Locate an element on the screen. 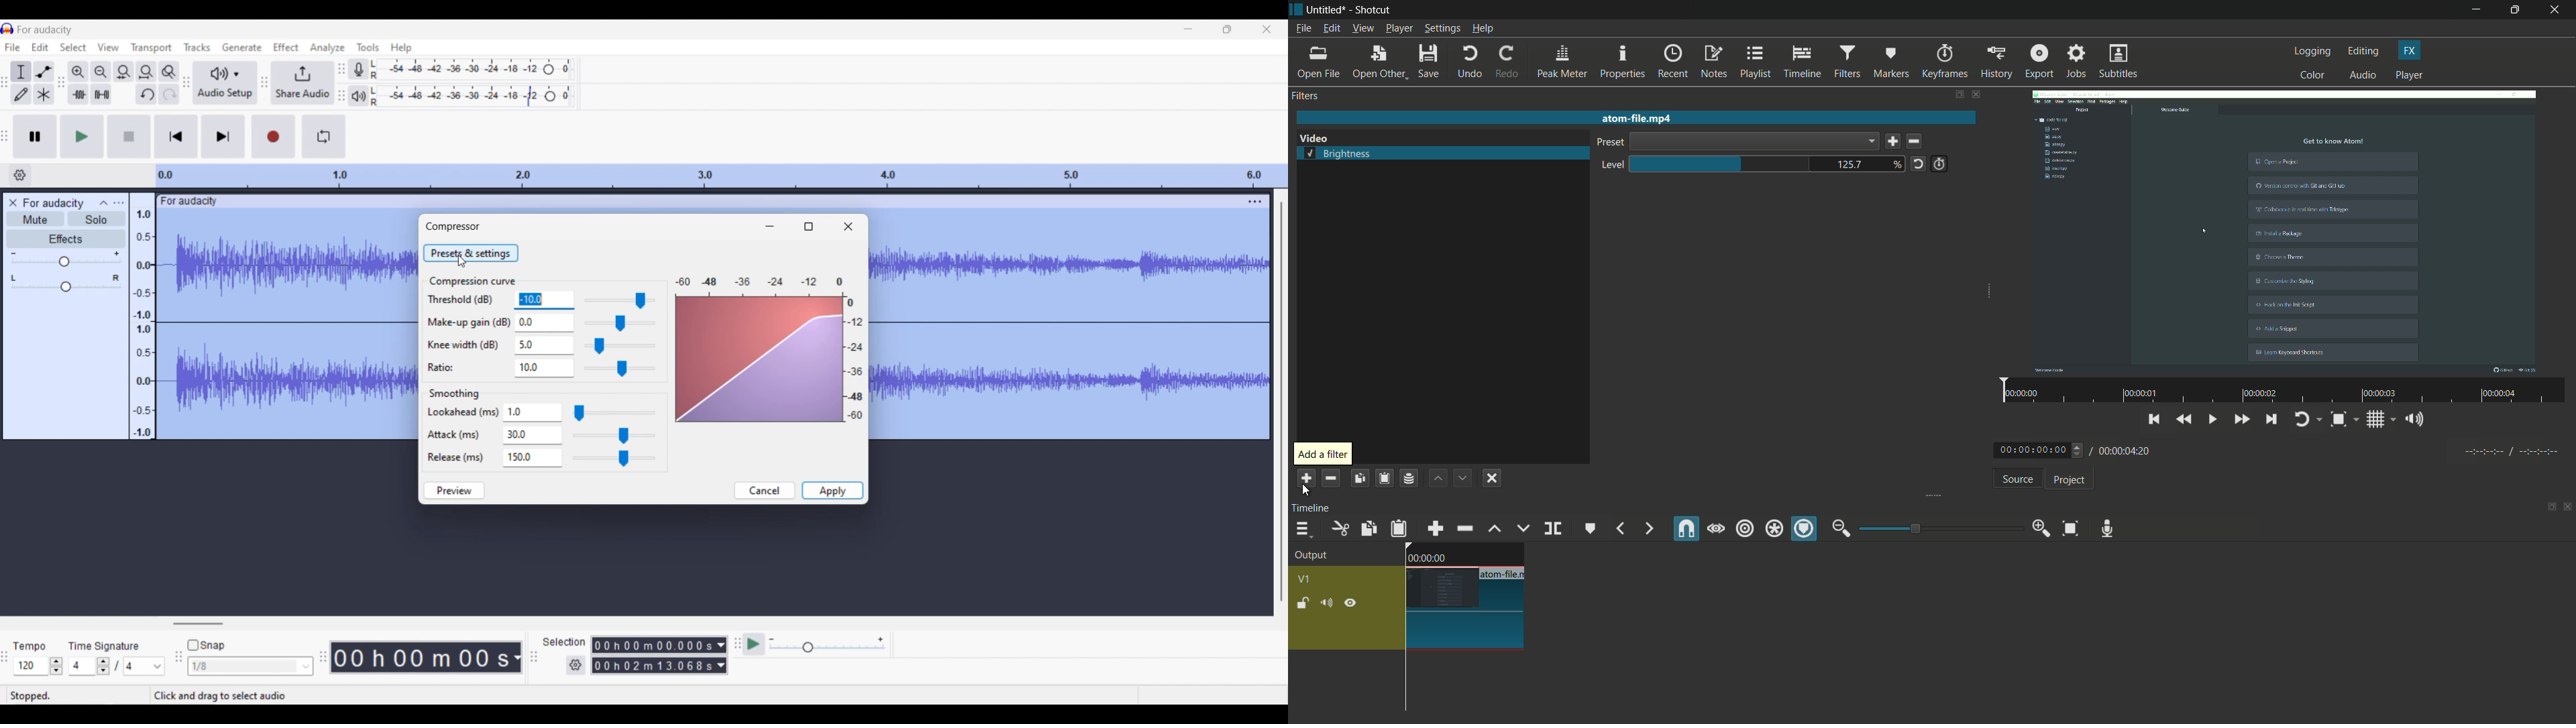  color is located at coordinates (2313, 74).